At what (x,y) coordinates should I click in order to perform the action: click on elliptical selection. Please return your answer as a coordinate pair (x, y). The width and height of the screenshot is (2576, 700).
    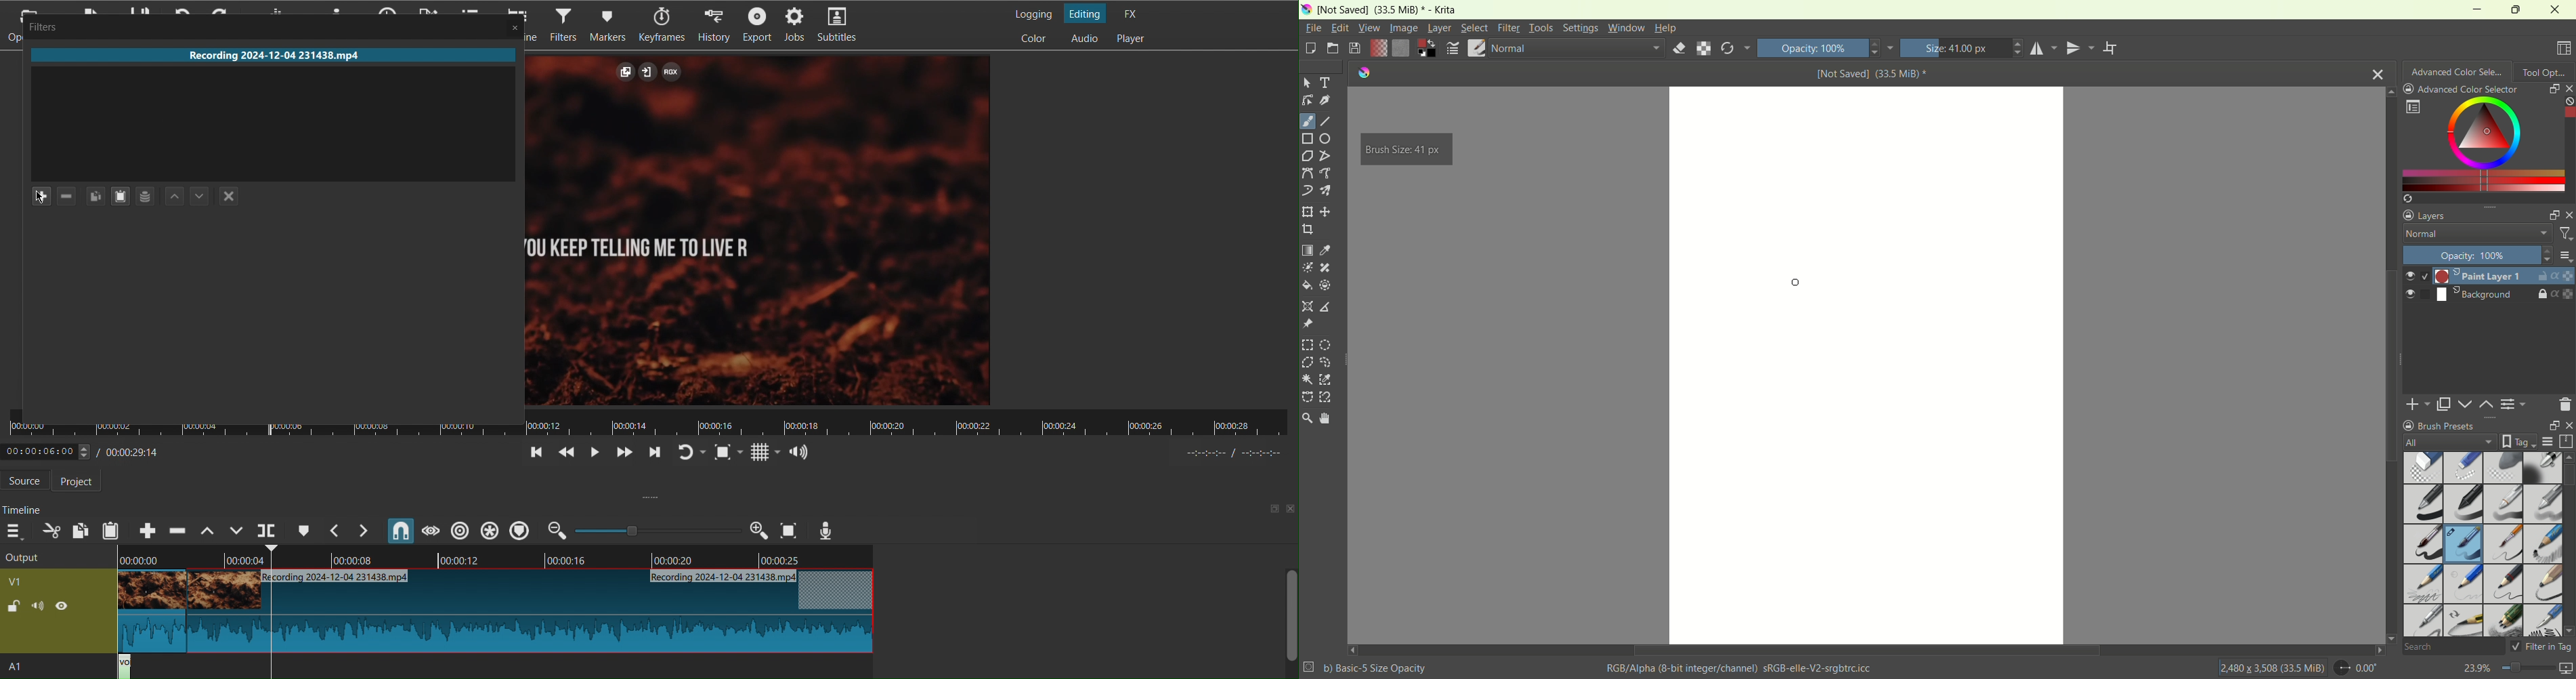
    Looking at the image, I should click on (1325, 346).